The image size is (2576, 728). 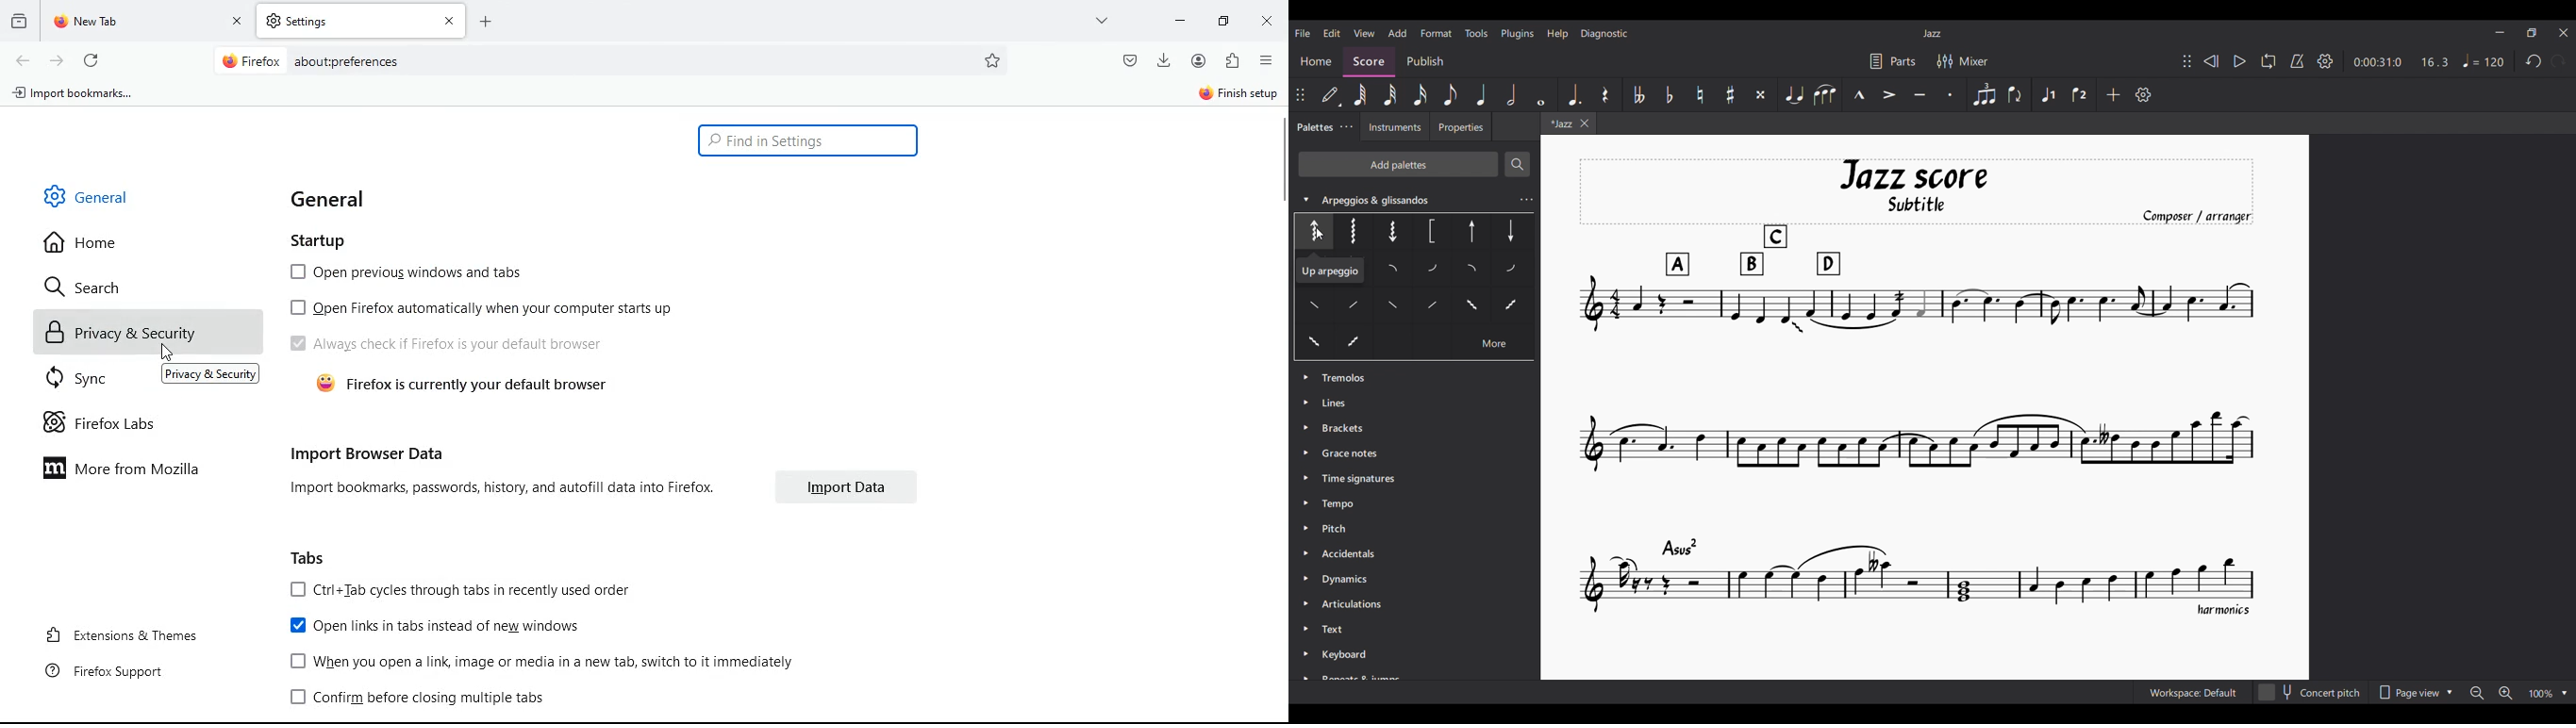 What do you see at coordinates (2401, 62) in the screenshot?
I see `Duration and ratio` at bounding box center [2401, 62].